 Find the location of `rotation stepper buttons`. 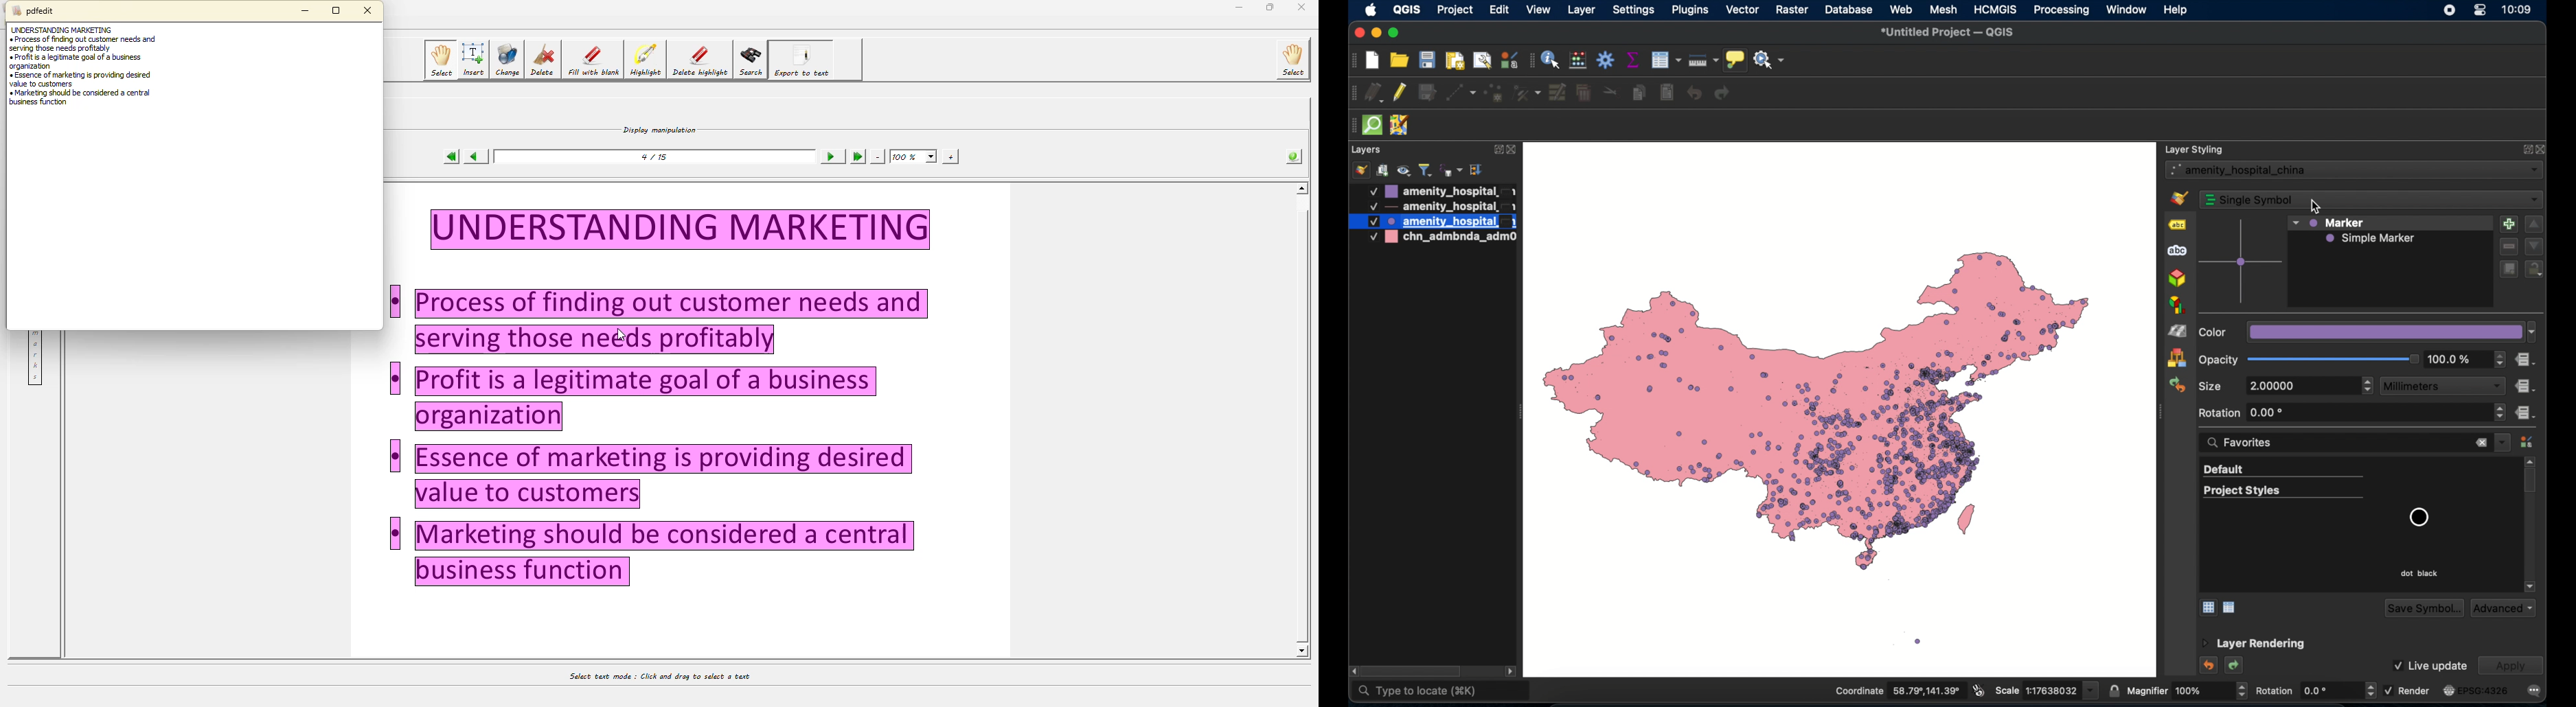

rotation stepper buttons is located at coordinates (2353, 413).